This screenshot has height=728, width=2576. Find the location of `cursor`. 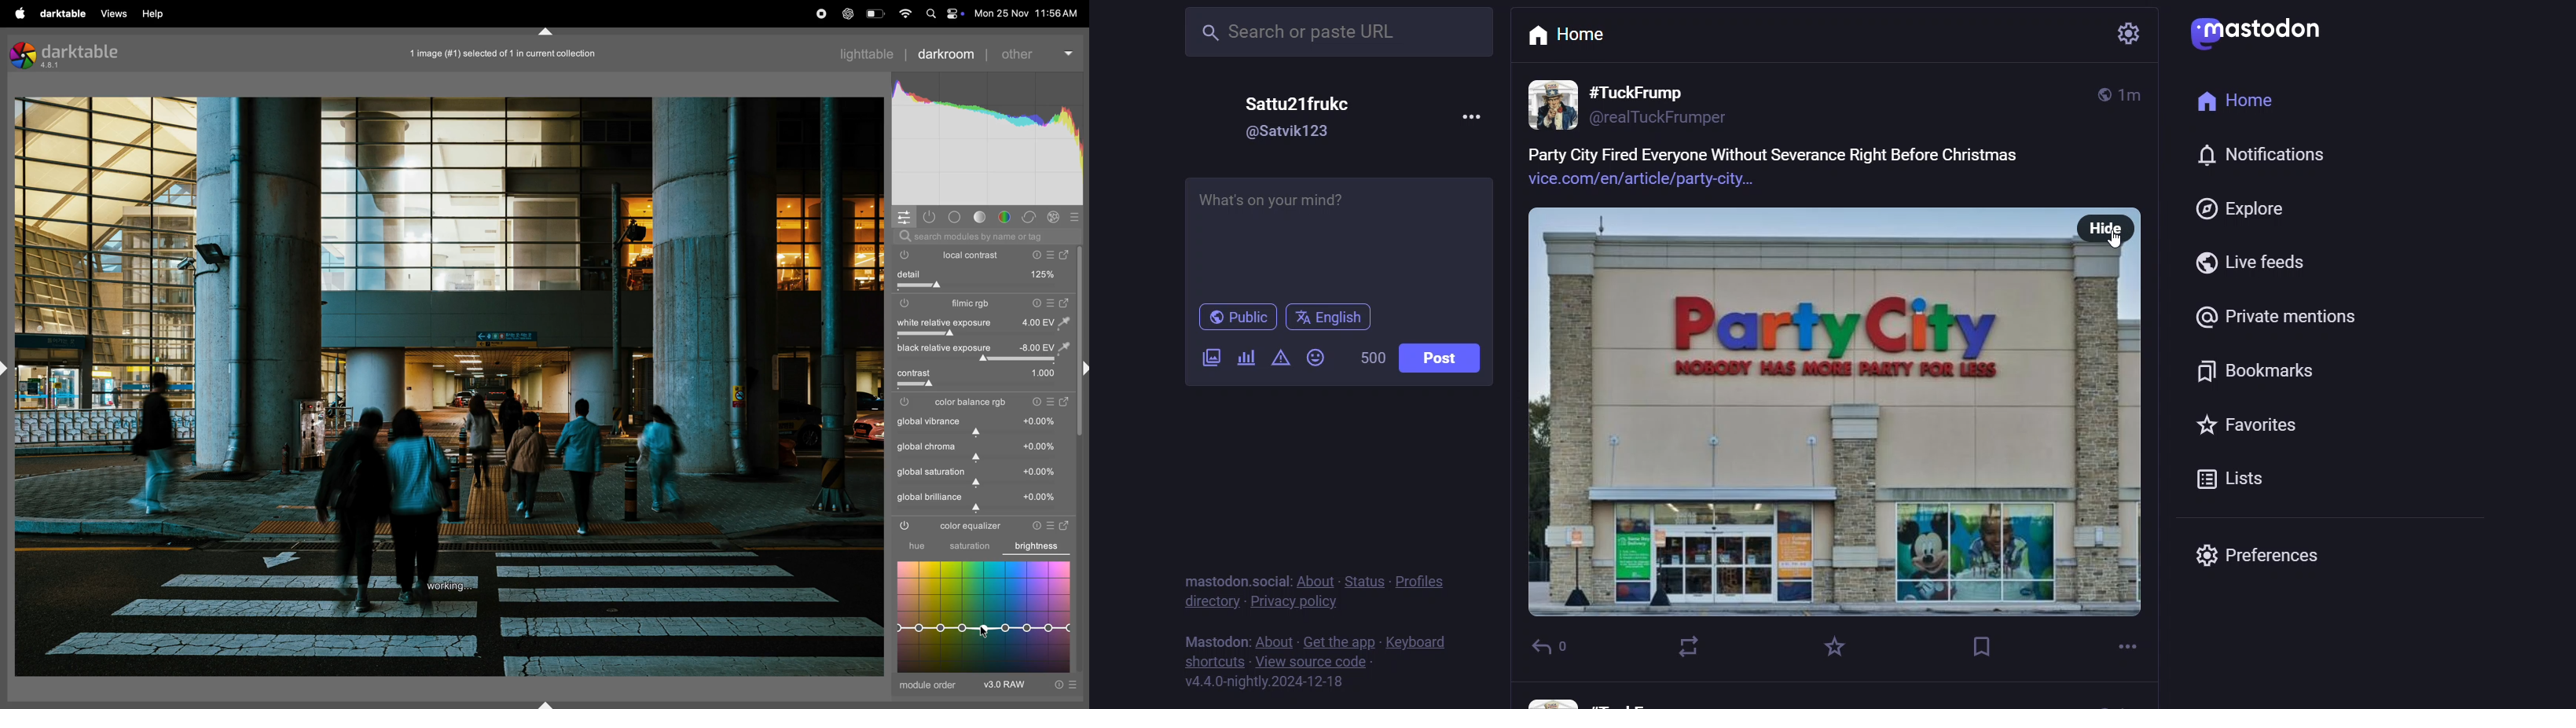

cursor is located at coordinates (987, 633).